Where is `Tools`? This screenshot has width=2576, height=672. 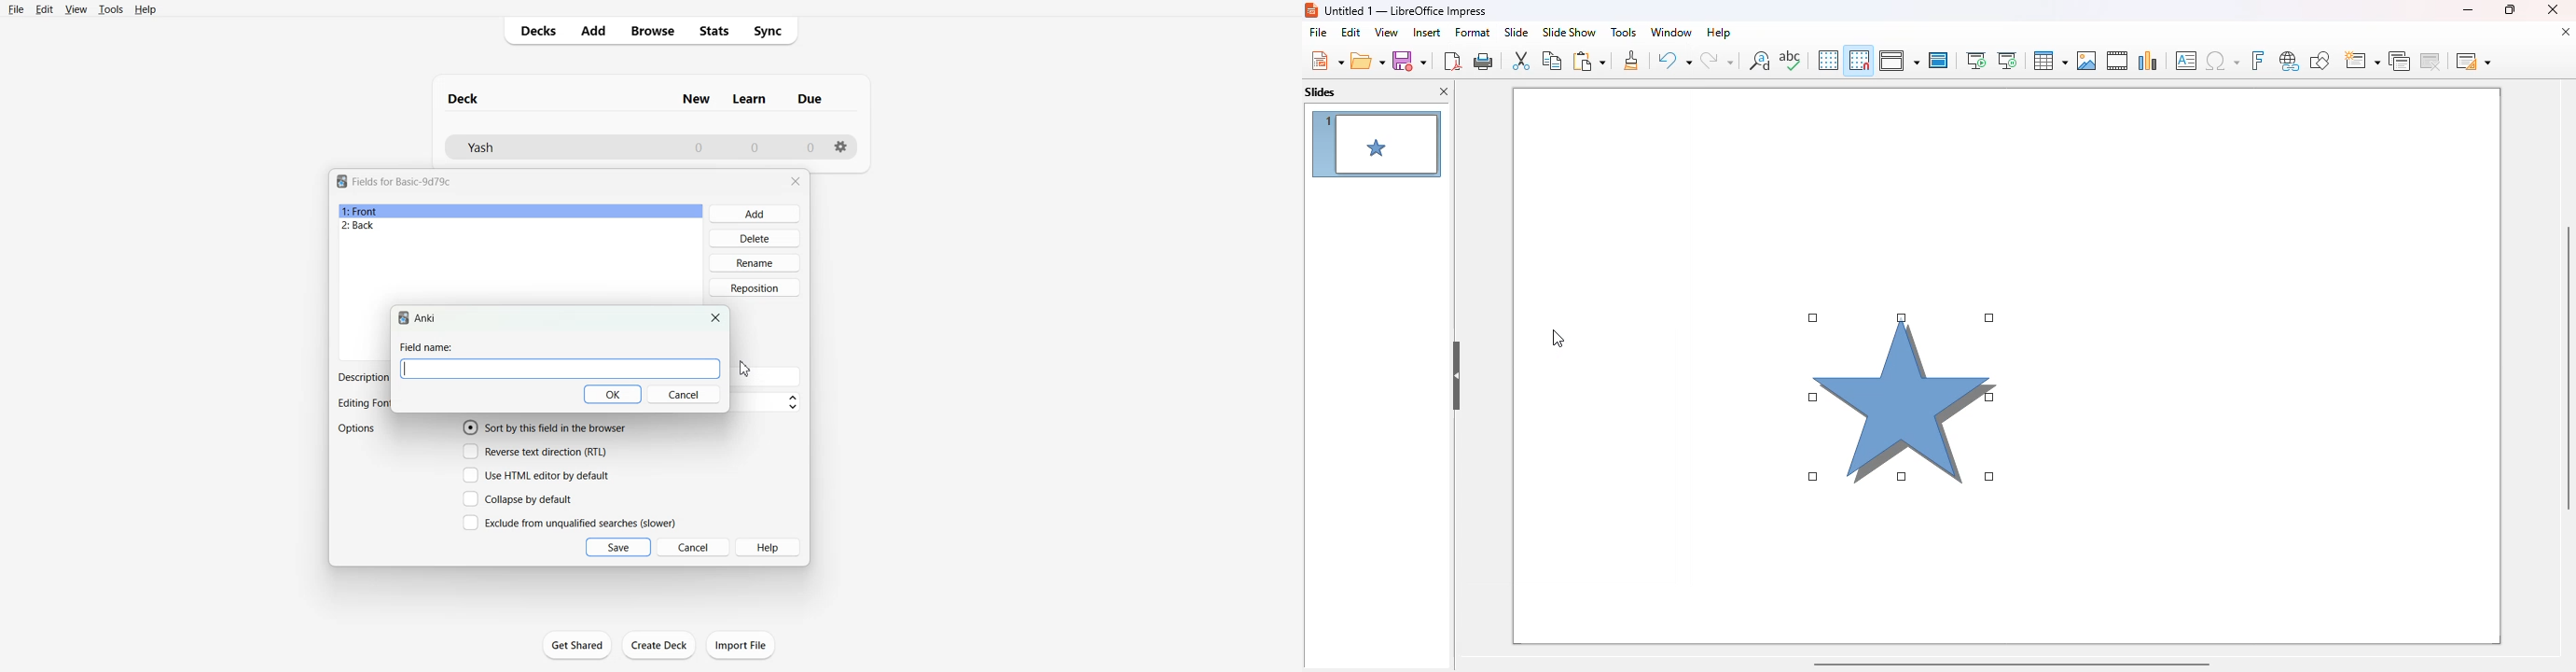 Tools is located at coordinates (111, 9).